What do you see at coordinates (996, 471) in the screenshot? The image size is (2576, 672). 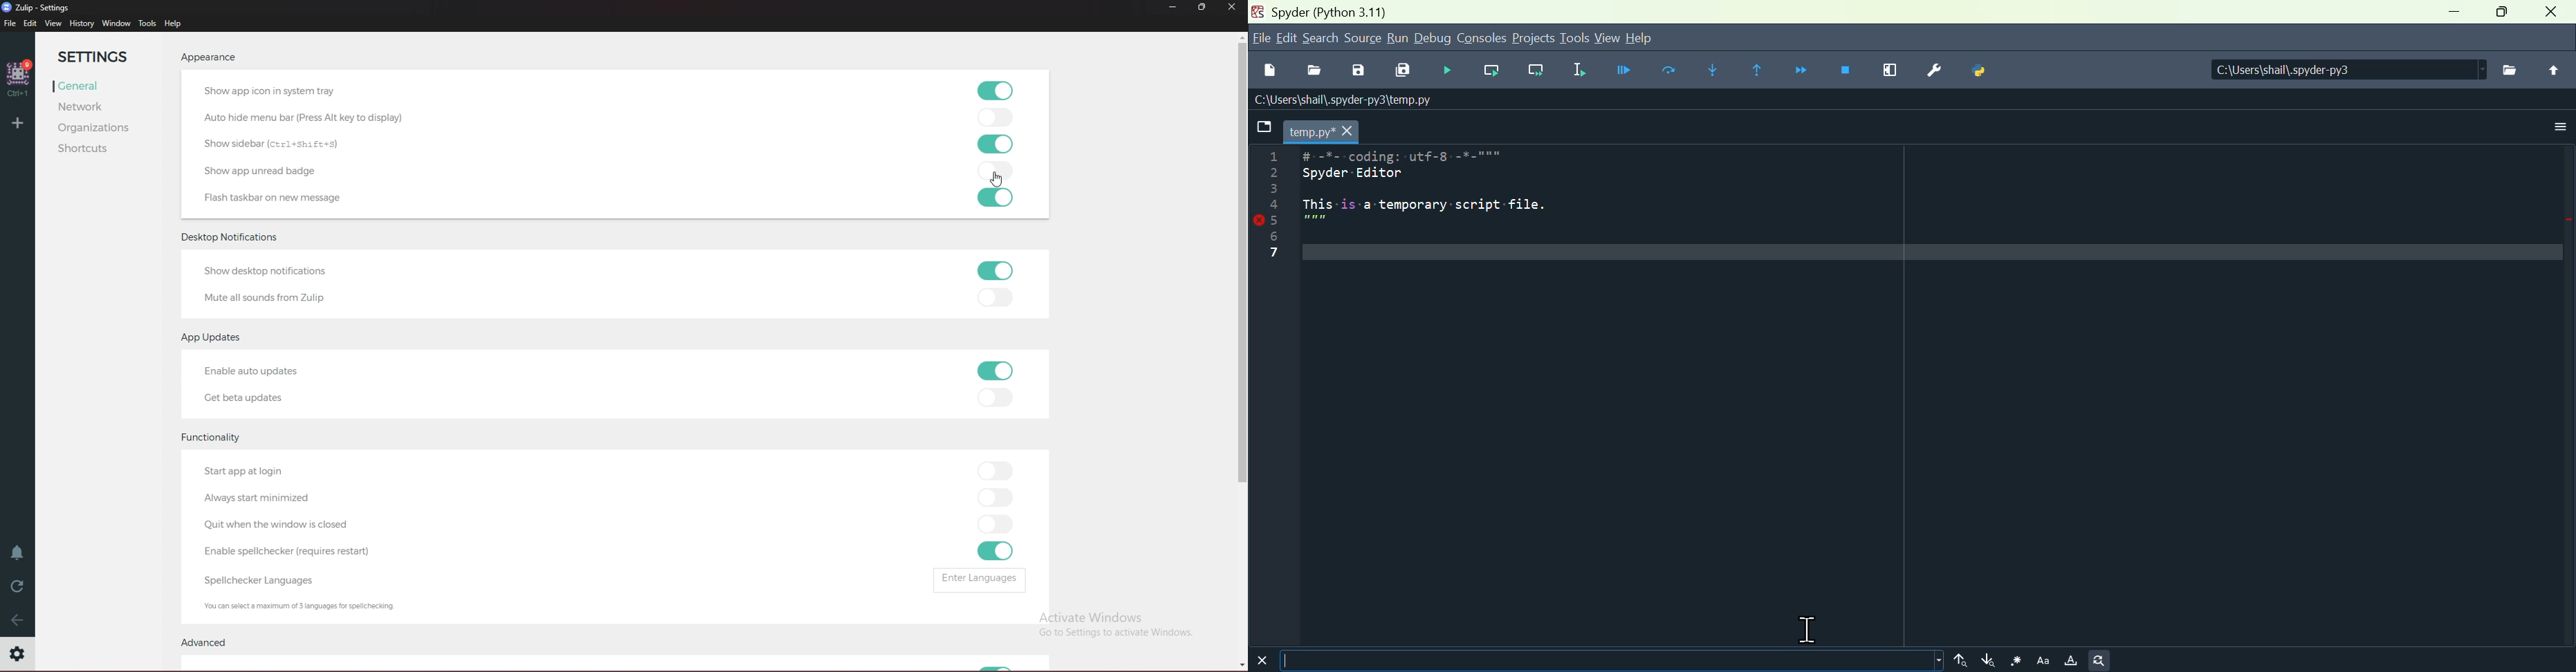 I see `toggle` at bounding box center [996, 471].